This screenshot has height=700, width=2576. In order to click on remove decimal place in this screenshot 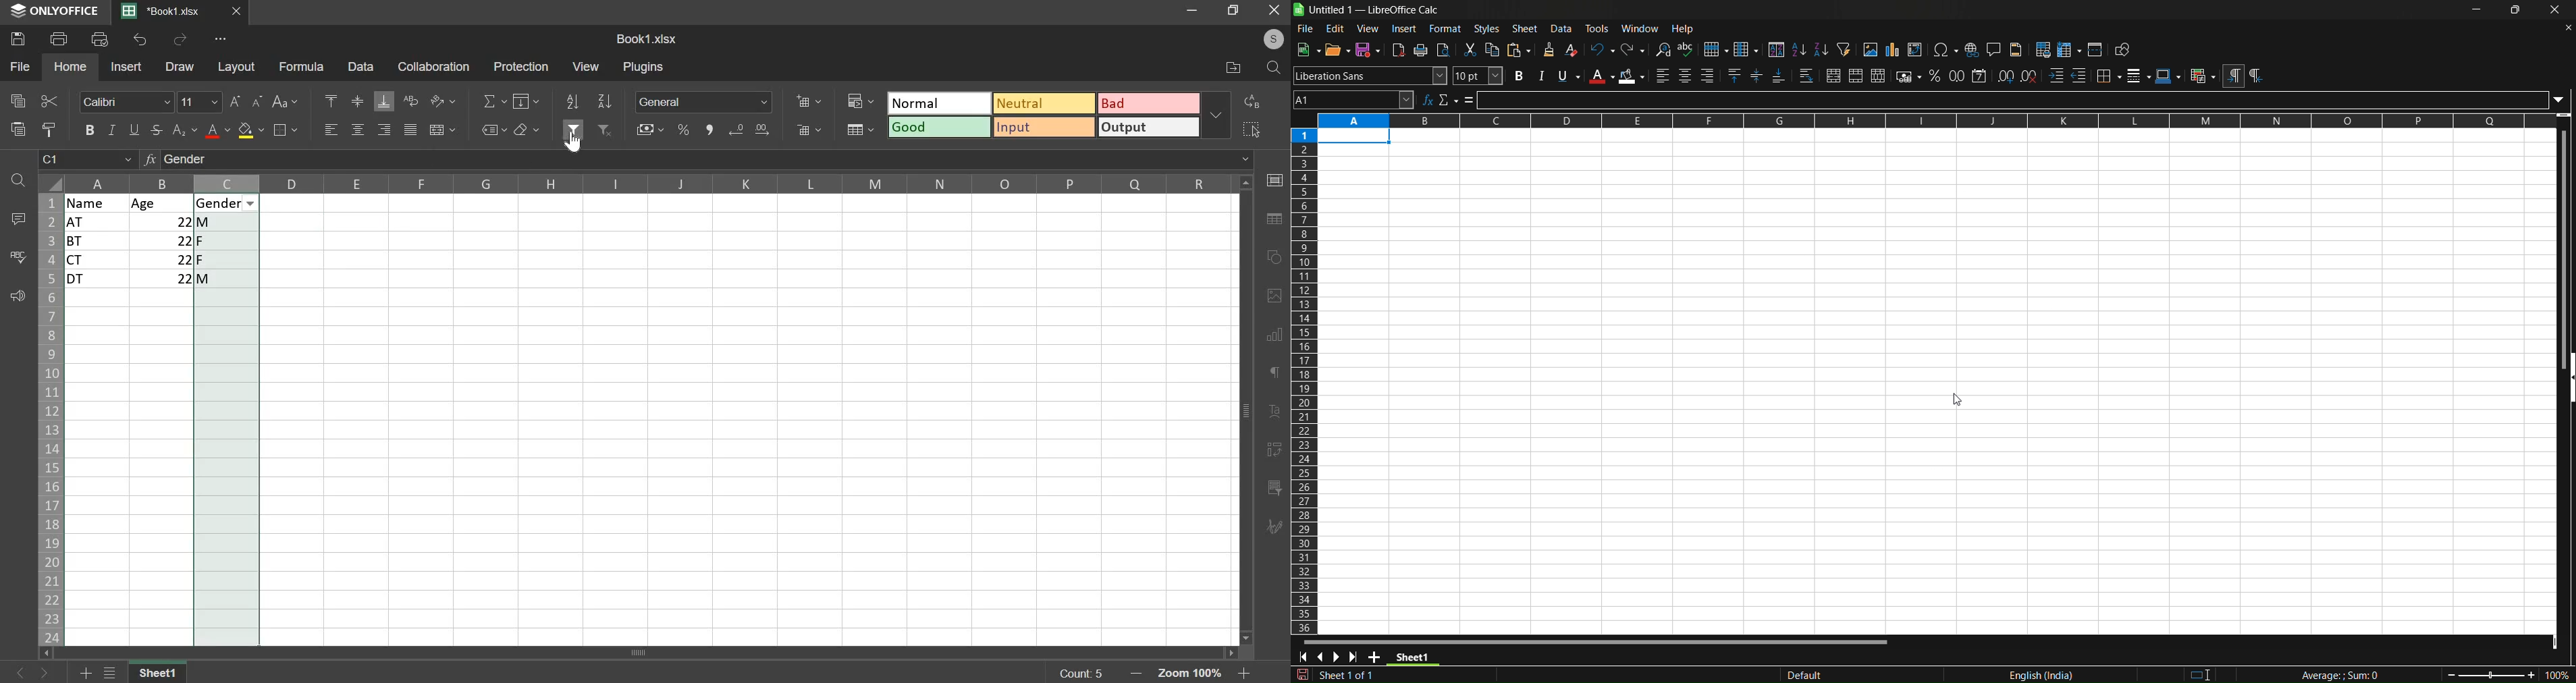, I will do `click(2029, 75)`.